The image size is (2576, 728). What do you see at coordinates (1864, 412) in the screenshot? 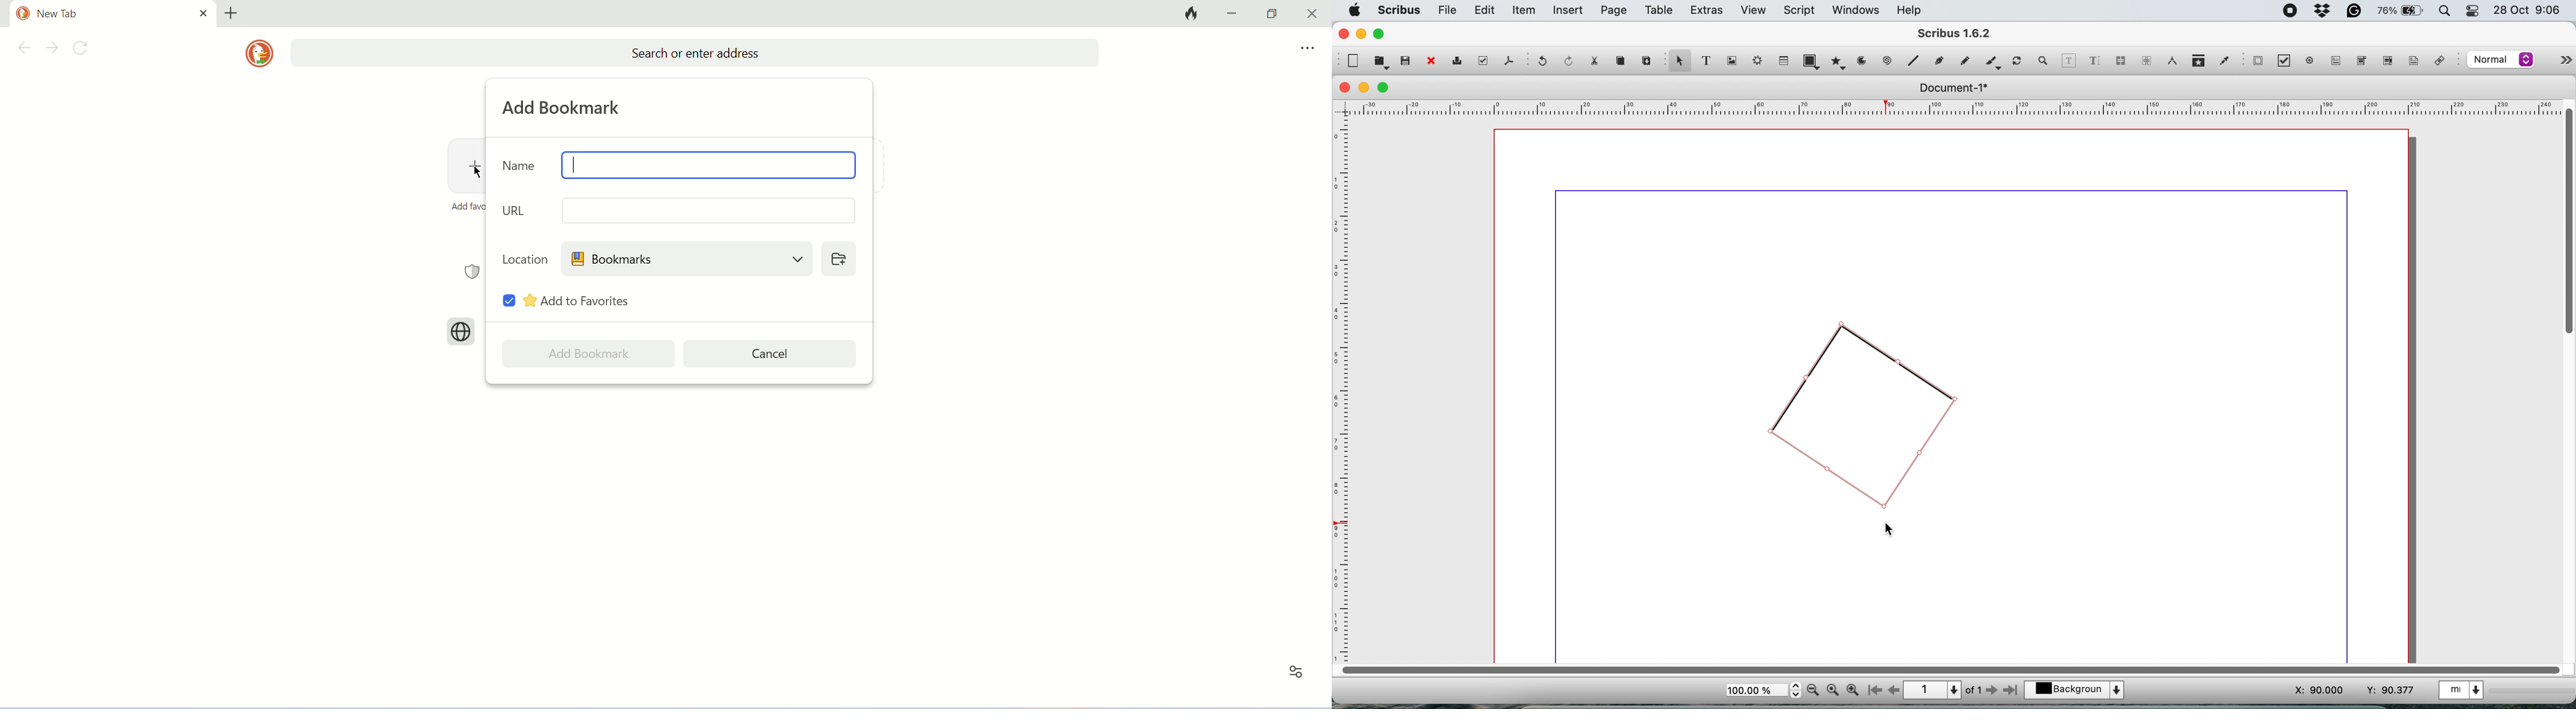
I see `object rotation done` at bounding box center [1864, 412].